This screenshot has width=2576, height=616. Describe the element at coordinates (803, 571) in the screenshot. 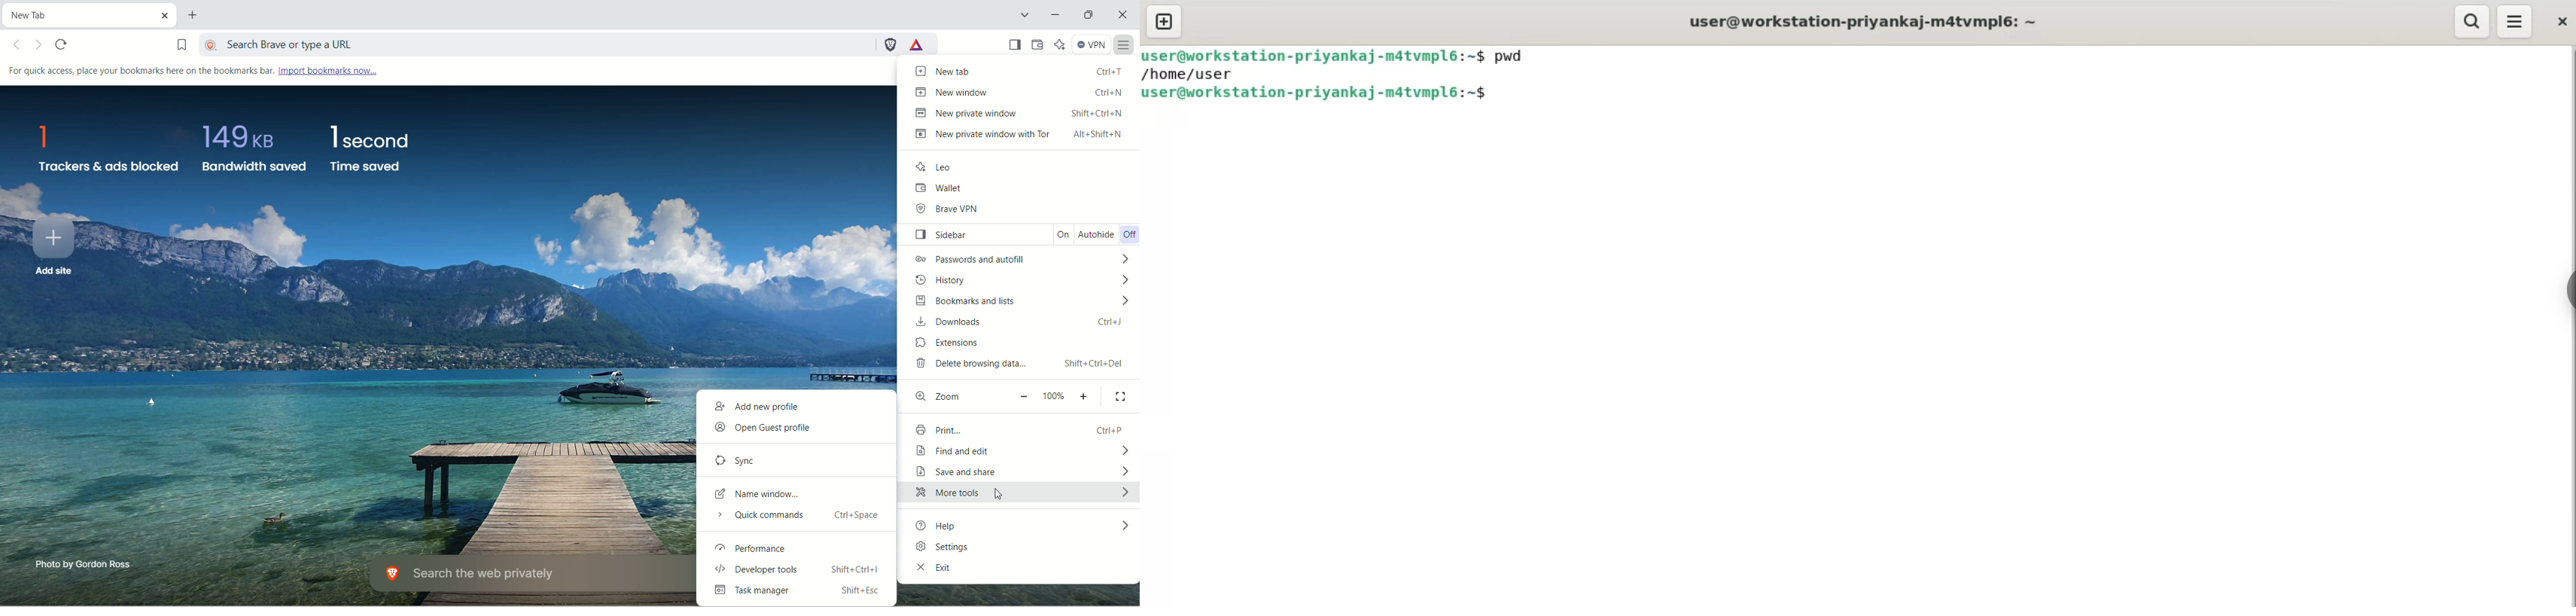

I see `developer tools` at that location.